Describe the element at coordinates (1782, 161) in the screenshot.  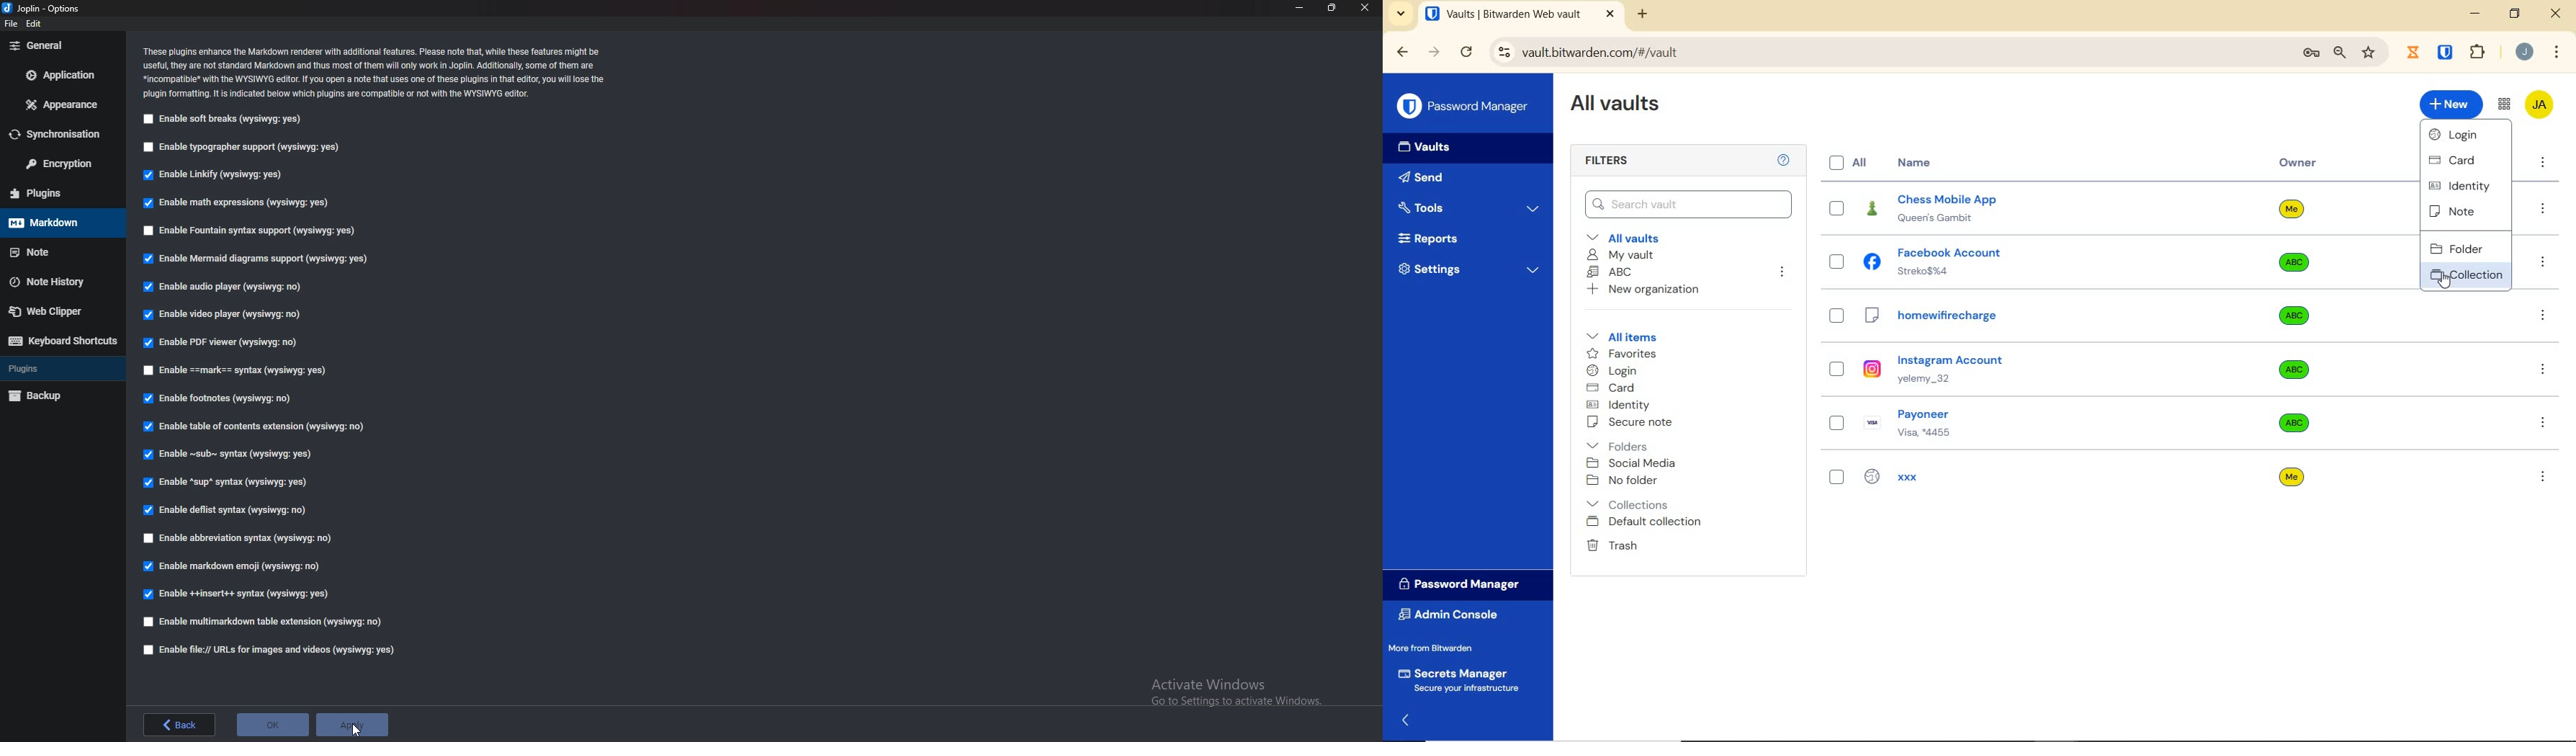
I see `Help` at that location.